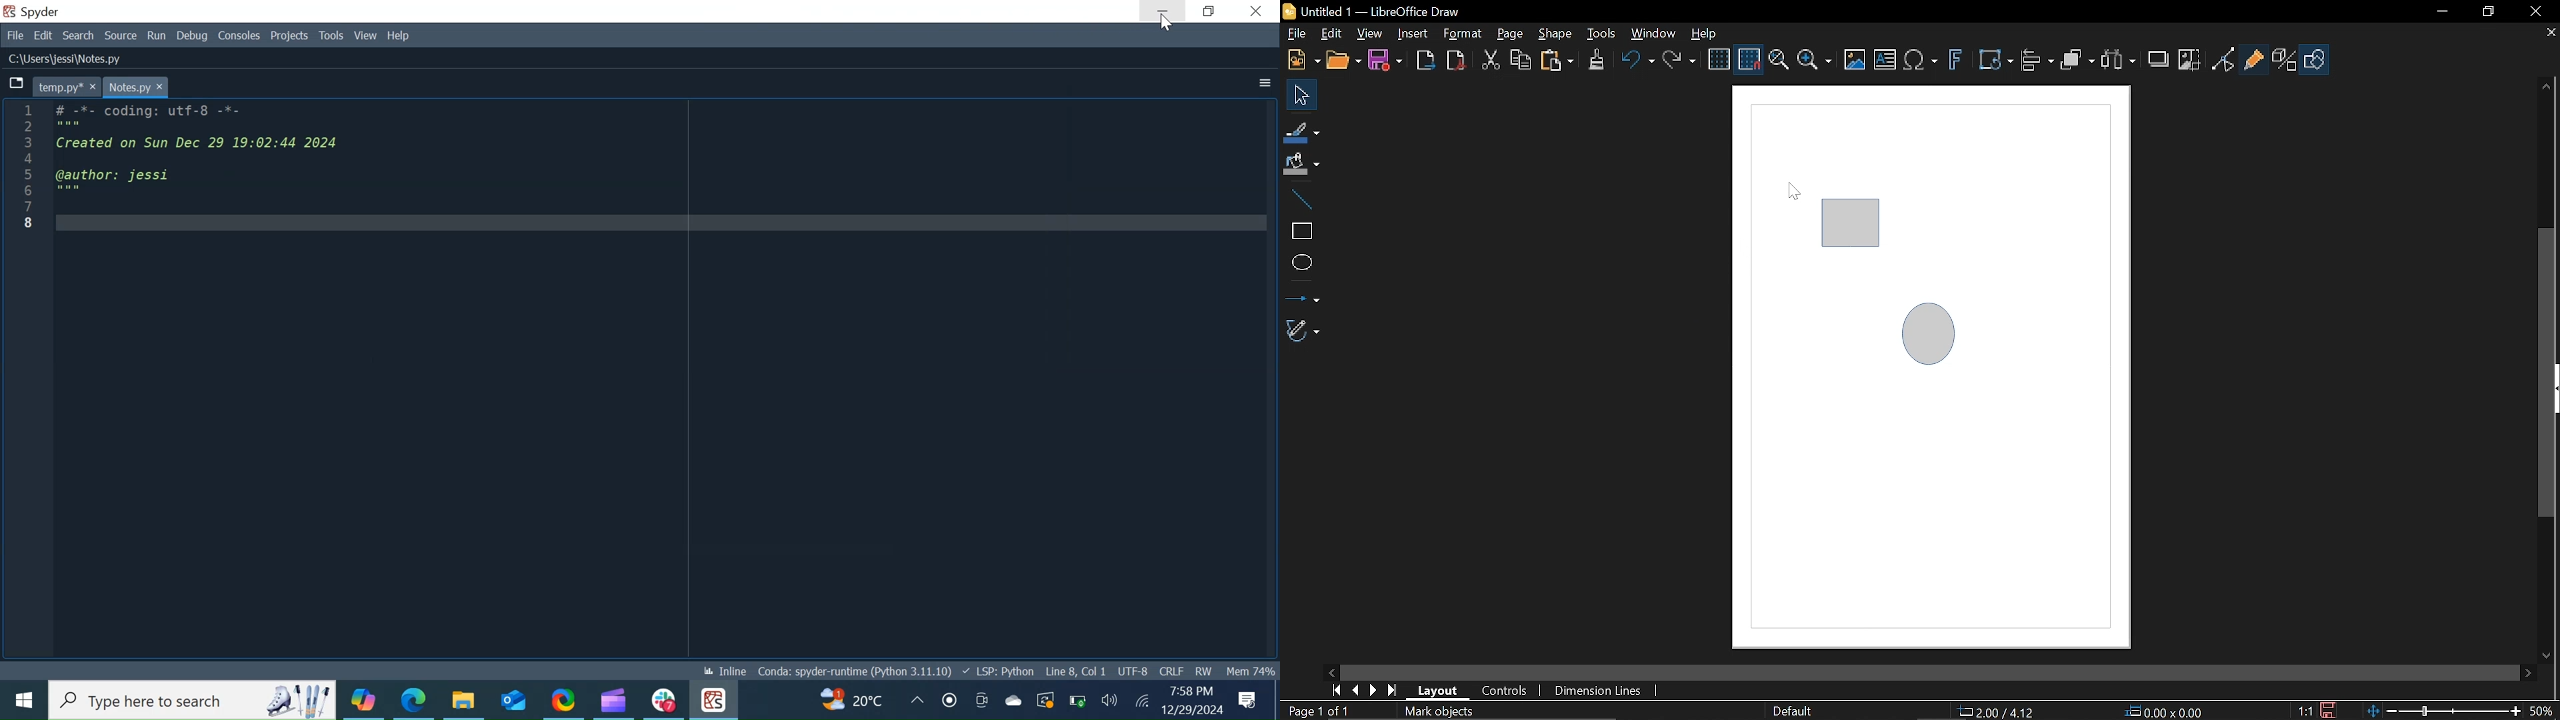 This screenshot has height=728, width=2576. I want to click on Curves and polygons, so click(1300, 329).